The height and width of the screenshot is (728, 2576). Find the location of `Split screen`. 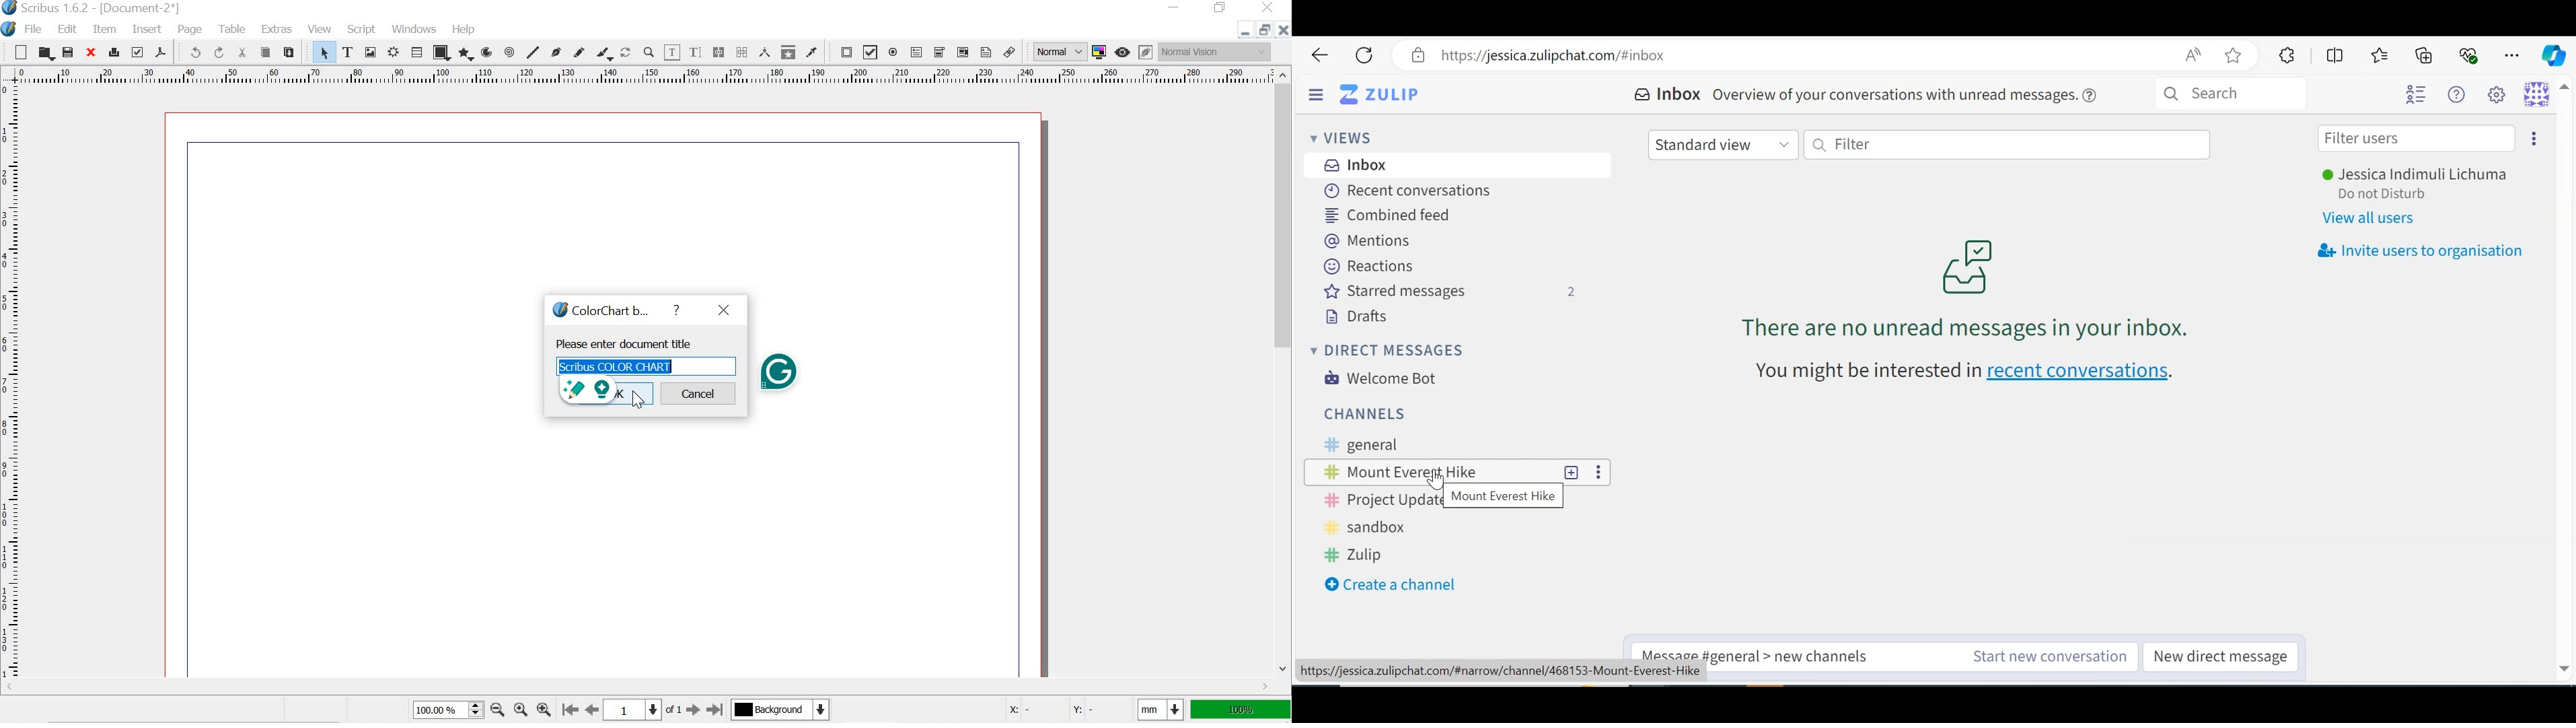

Split screen is located at coordinates (2333, 54).